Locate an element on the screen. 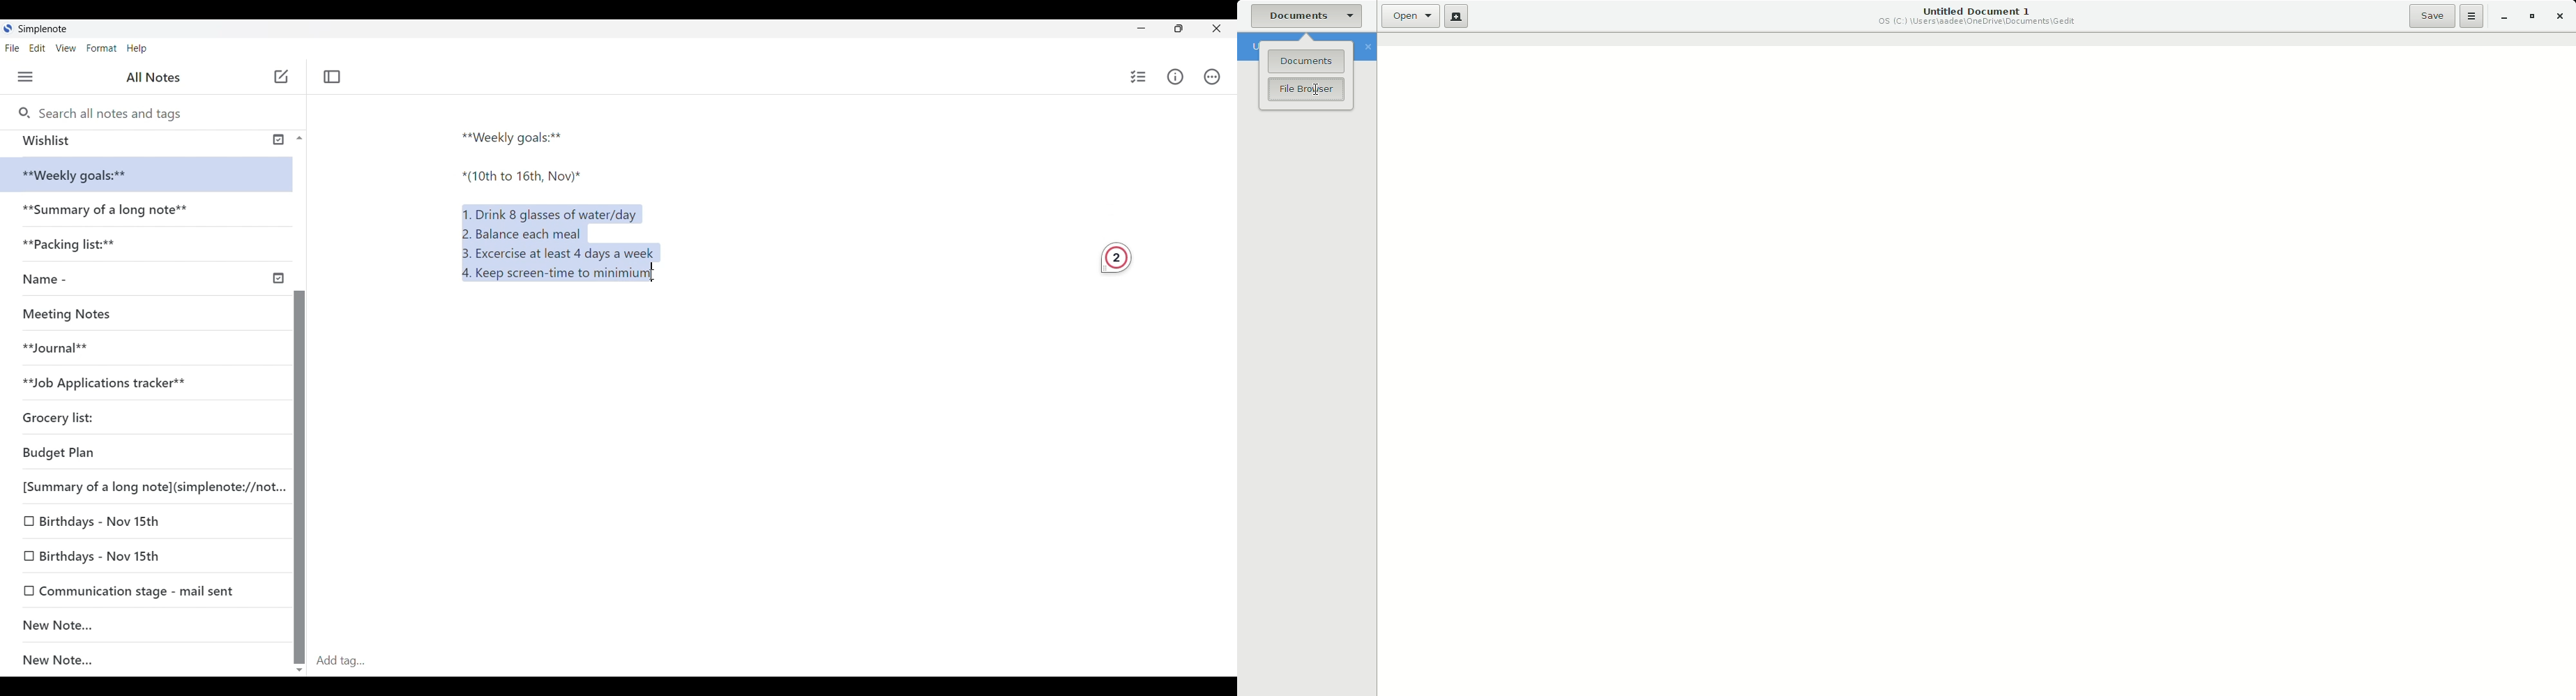 This screenshot has height=700, width=2576. **Weekly goals:** is located at coordinates (84, 175).